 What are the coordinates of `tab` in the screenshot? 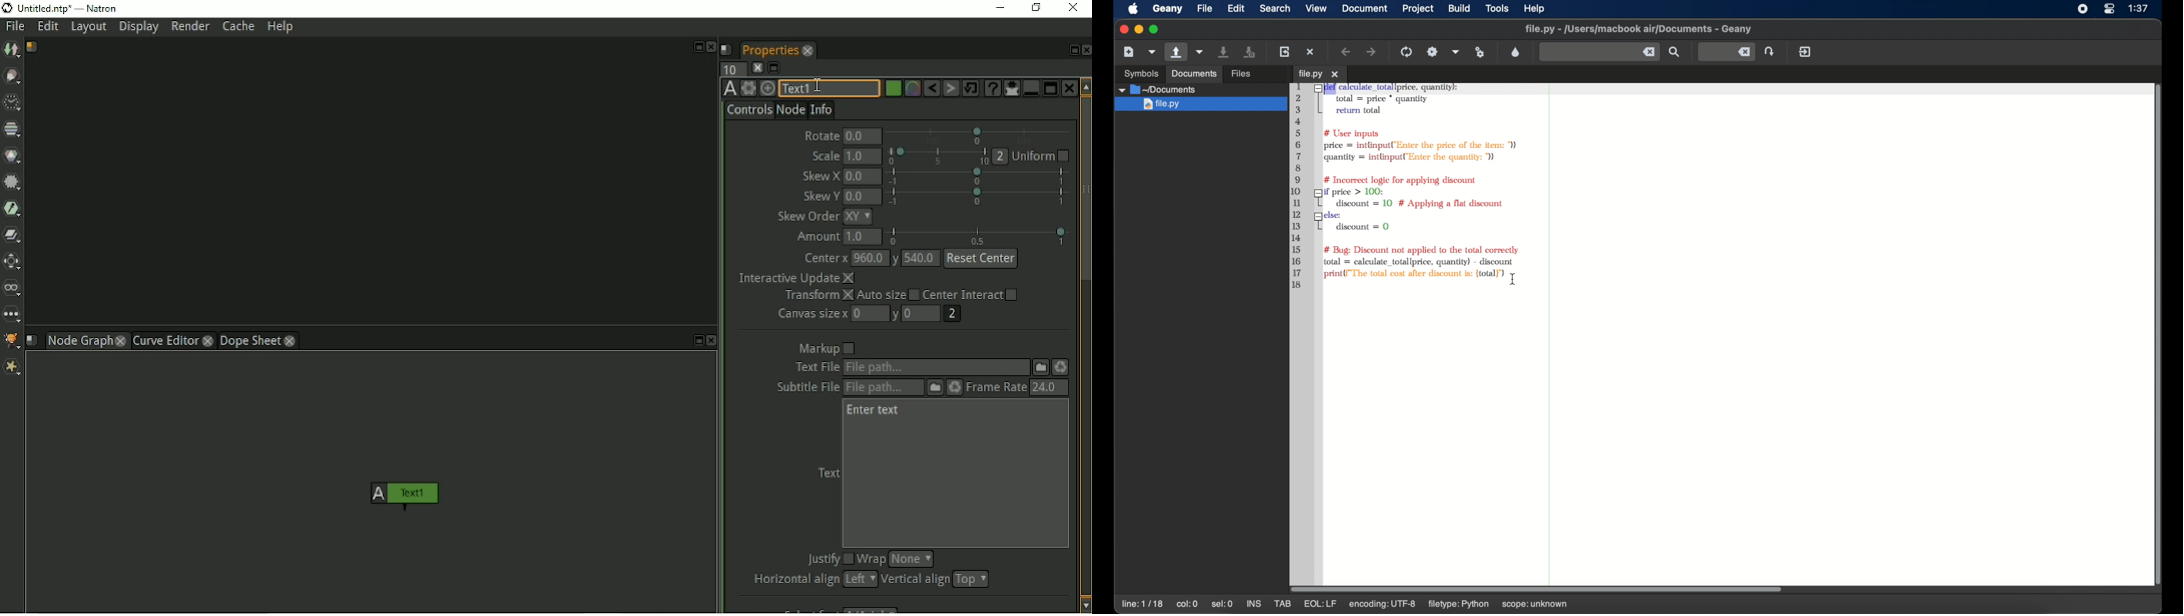 It's located at (1283, 604).